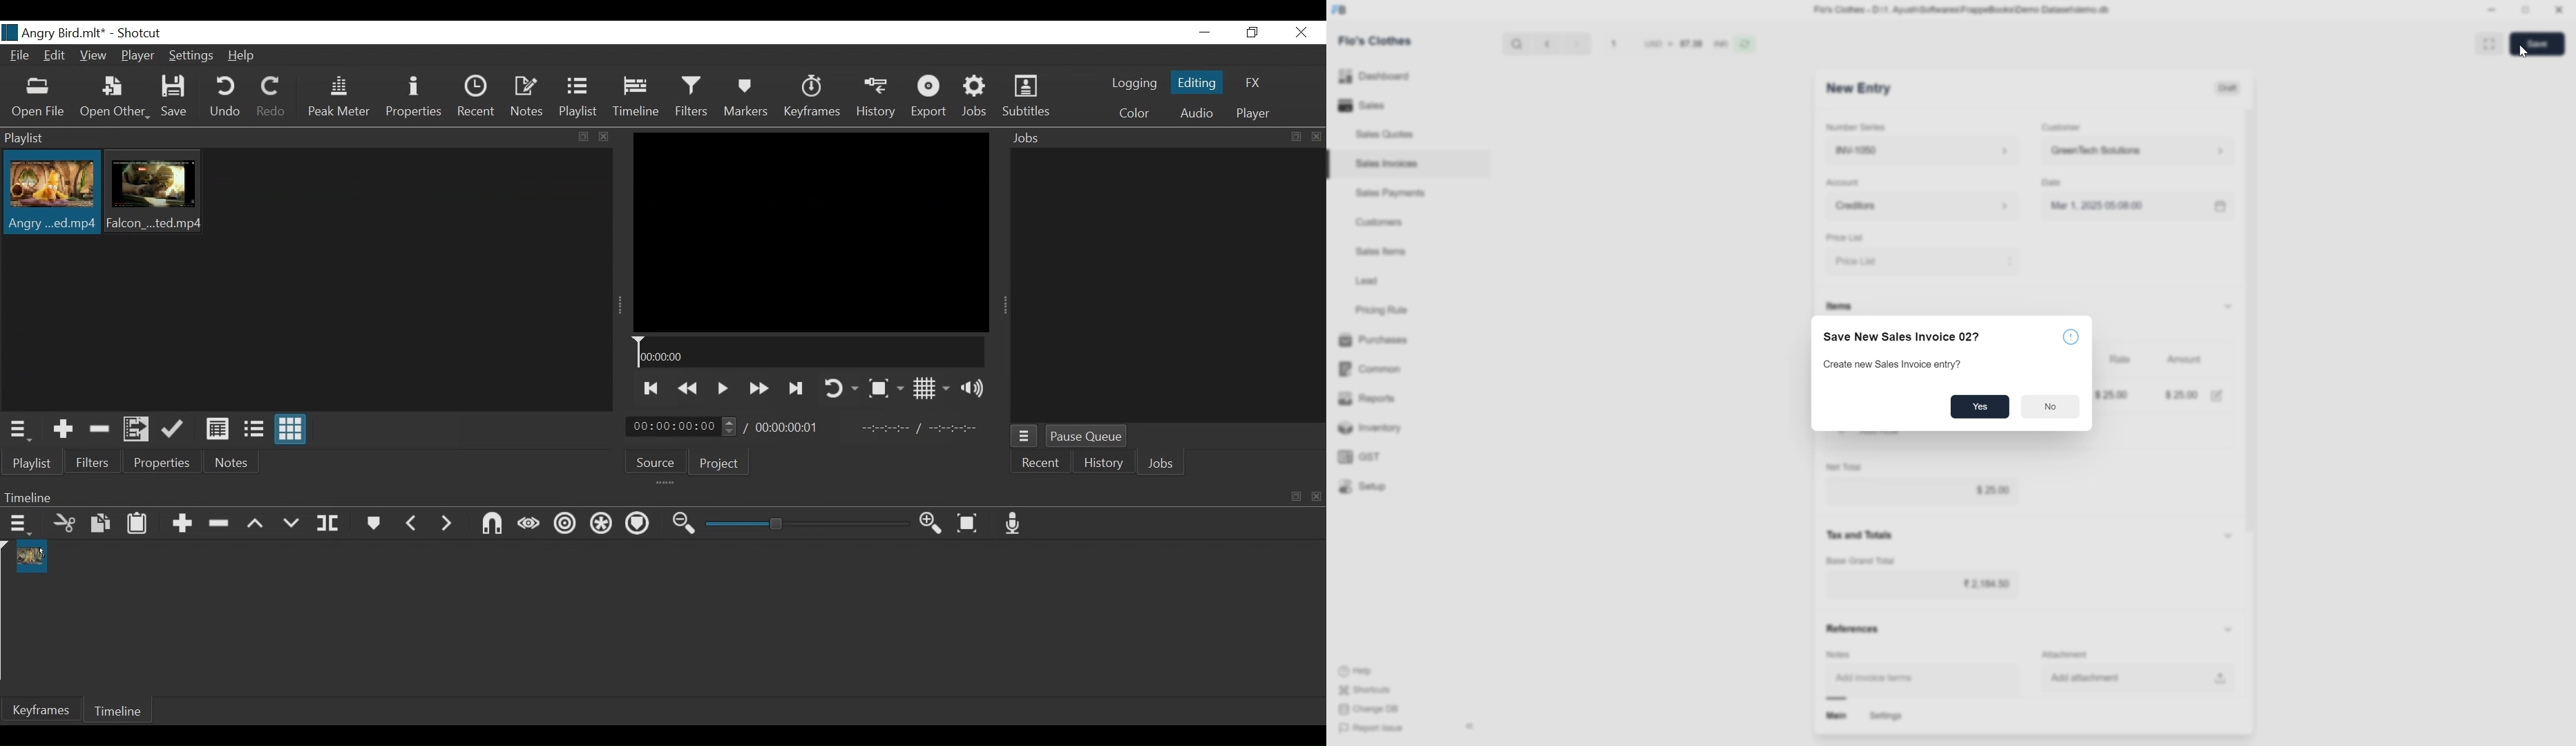 This screenshot has height=756, width=2576. I want to click on full screen, so click(2491, 43).